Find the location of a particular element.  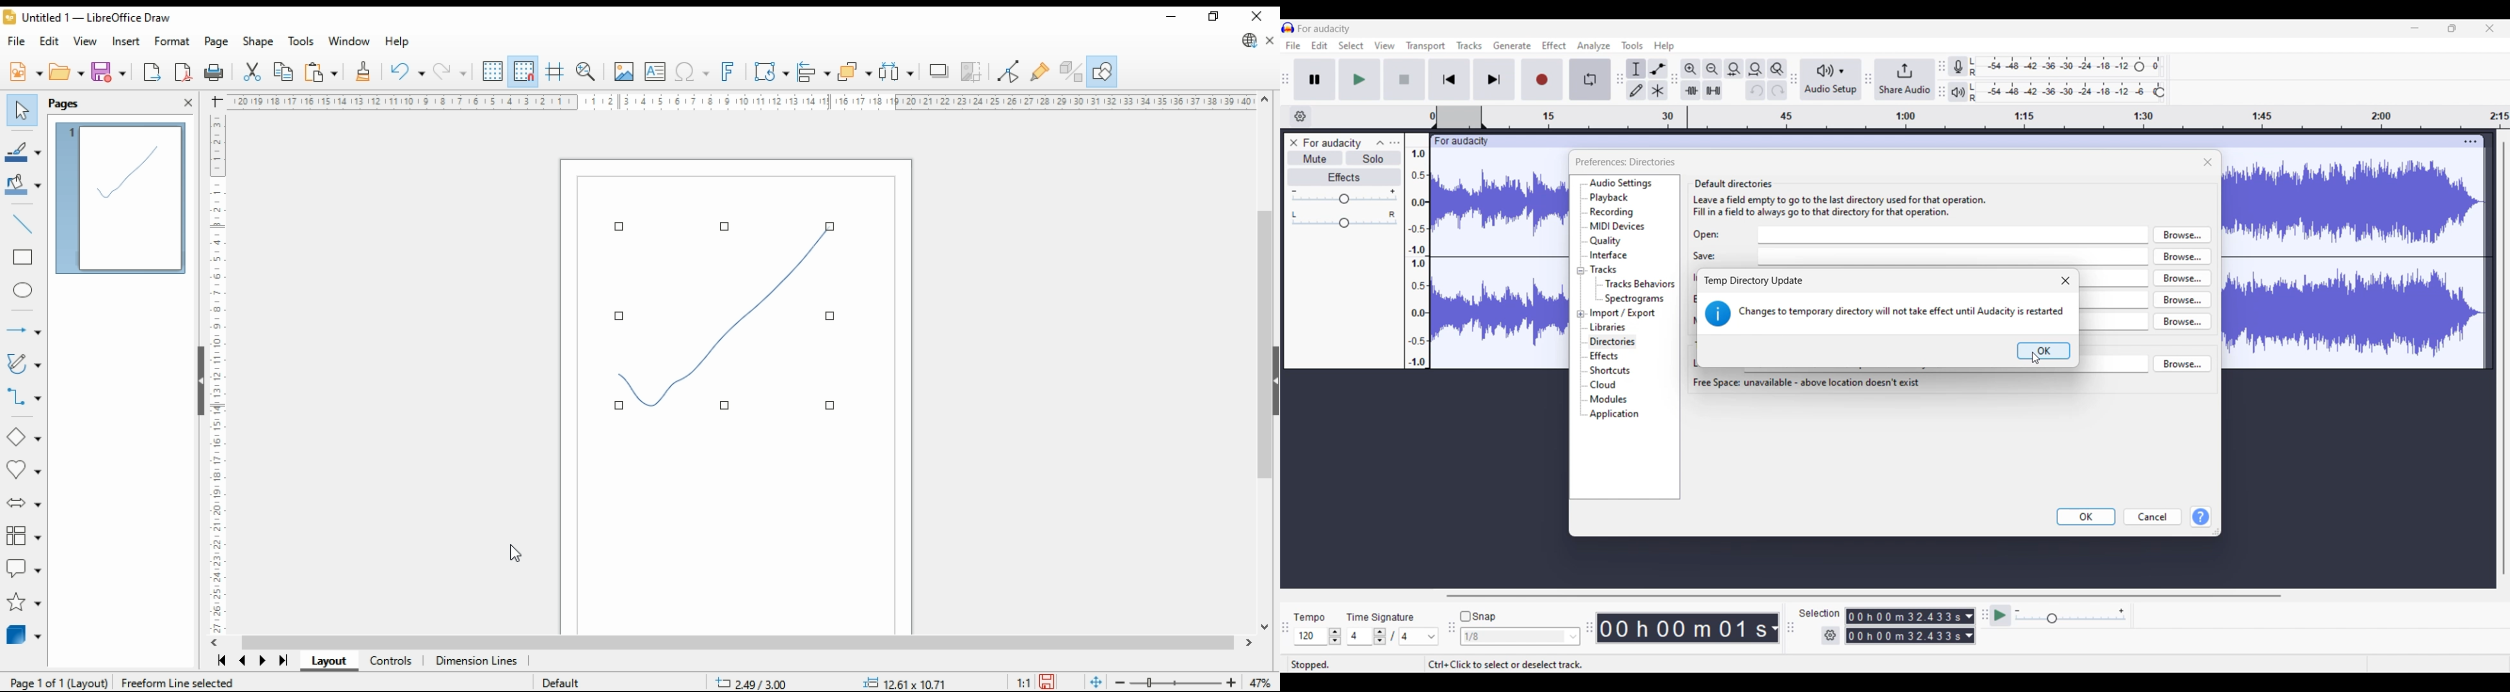

arrows  is located at coordinates (22, 329).